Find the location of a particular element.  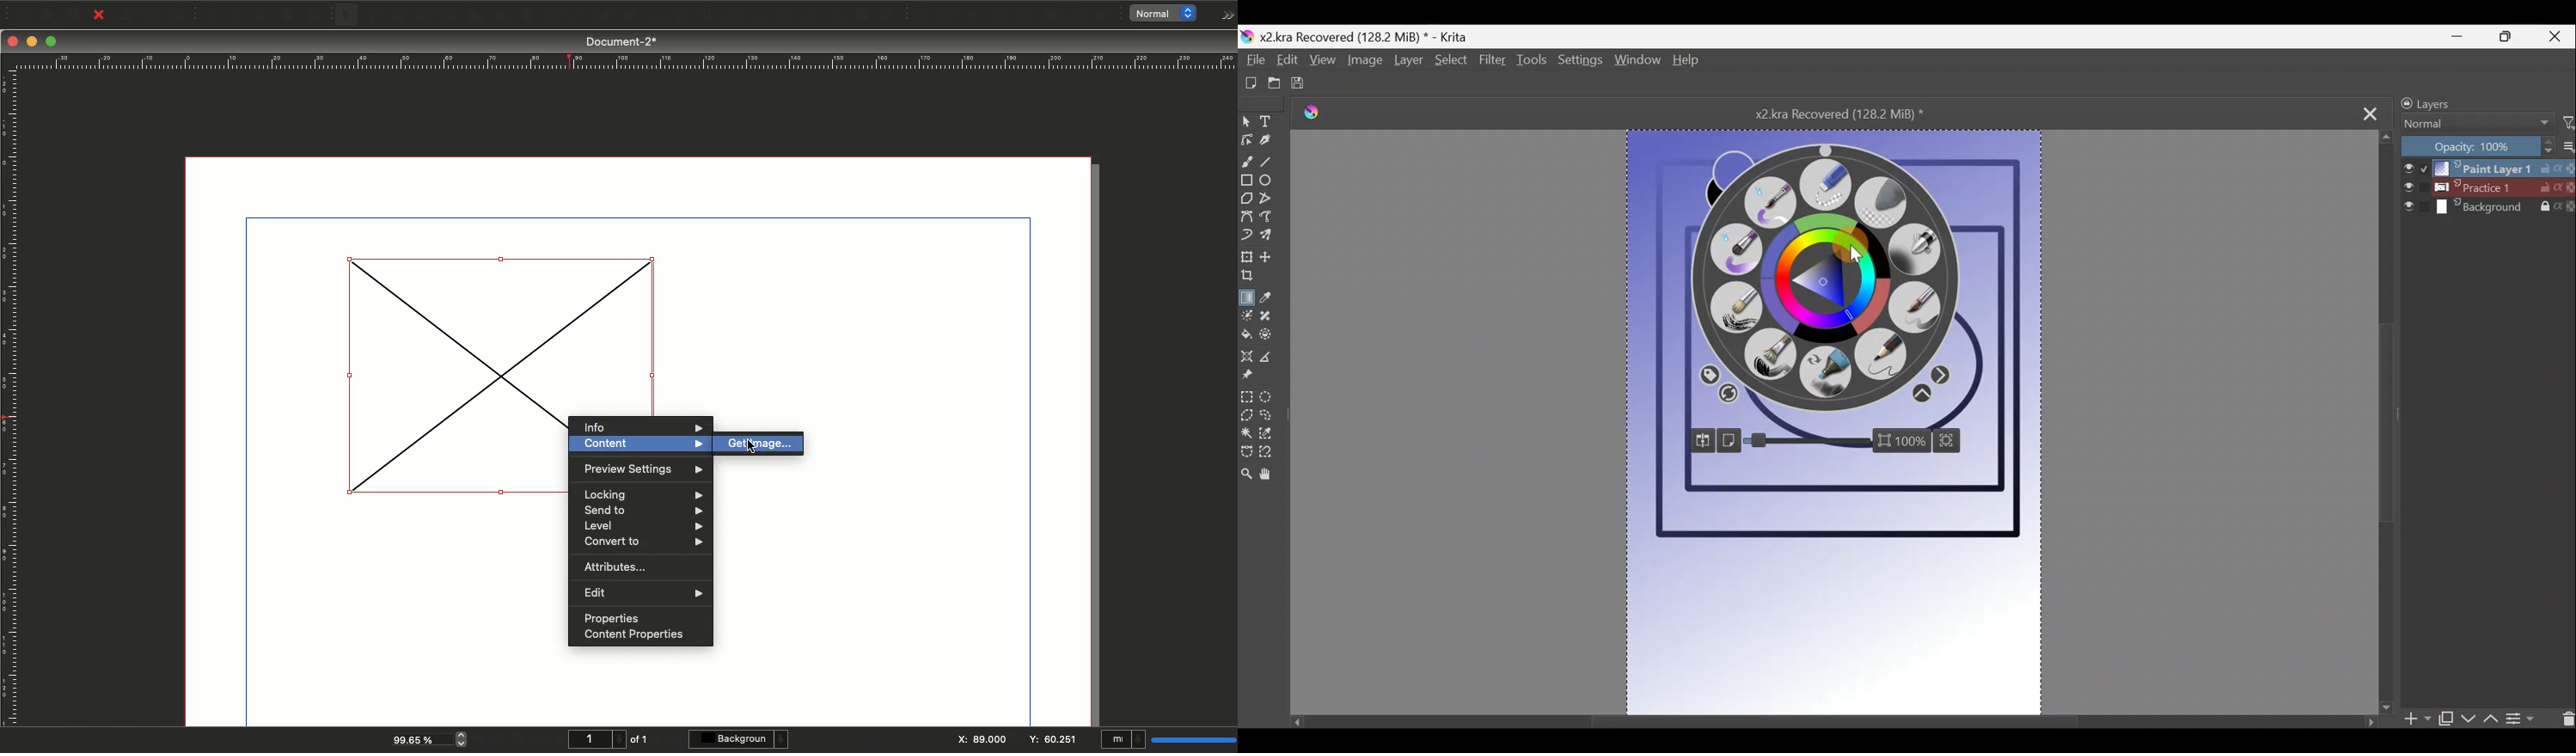

Save is located at coordinates (1304, 84).